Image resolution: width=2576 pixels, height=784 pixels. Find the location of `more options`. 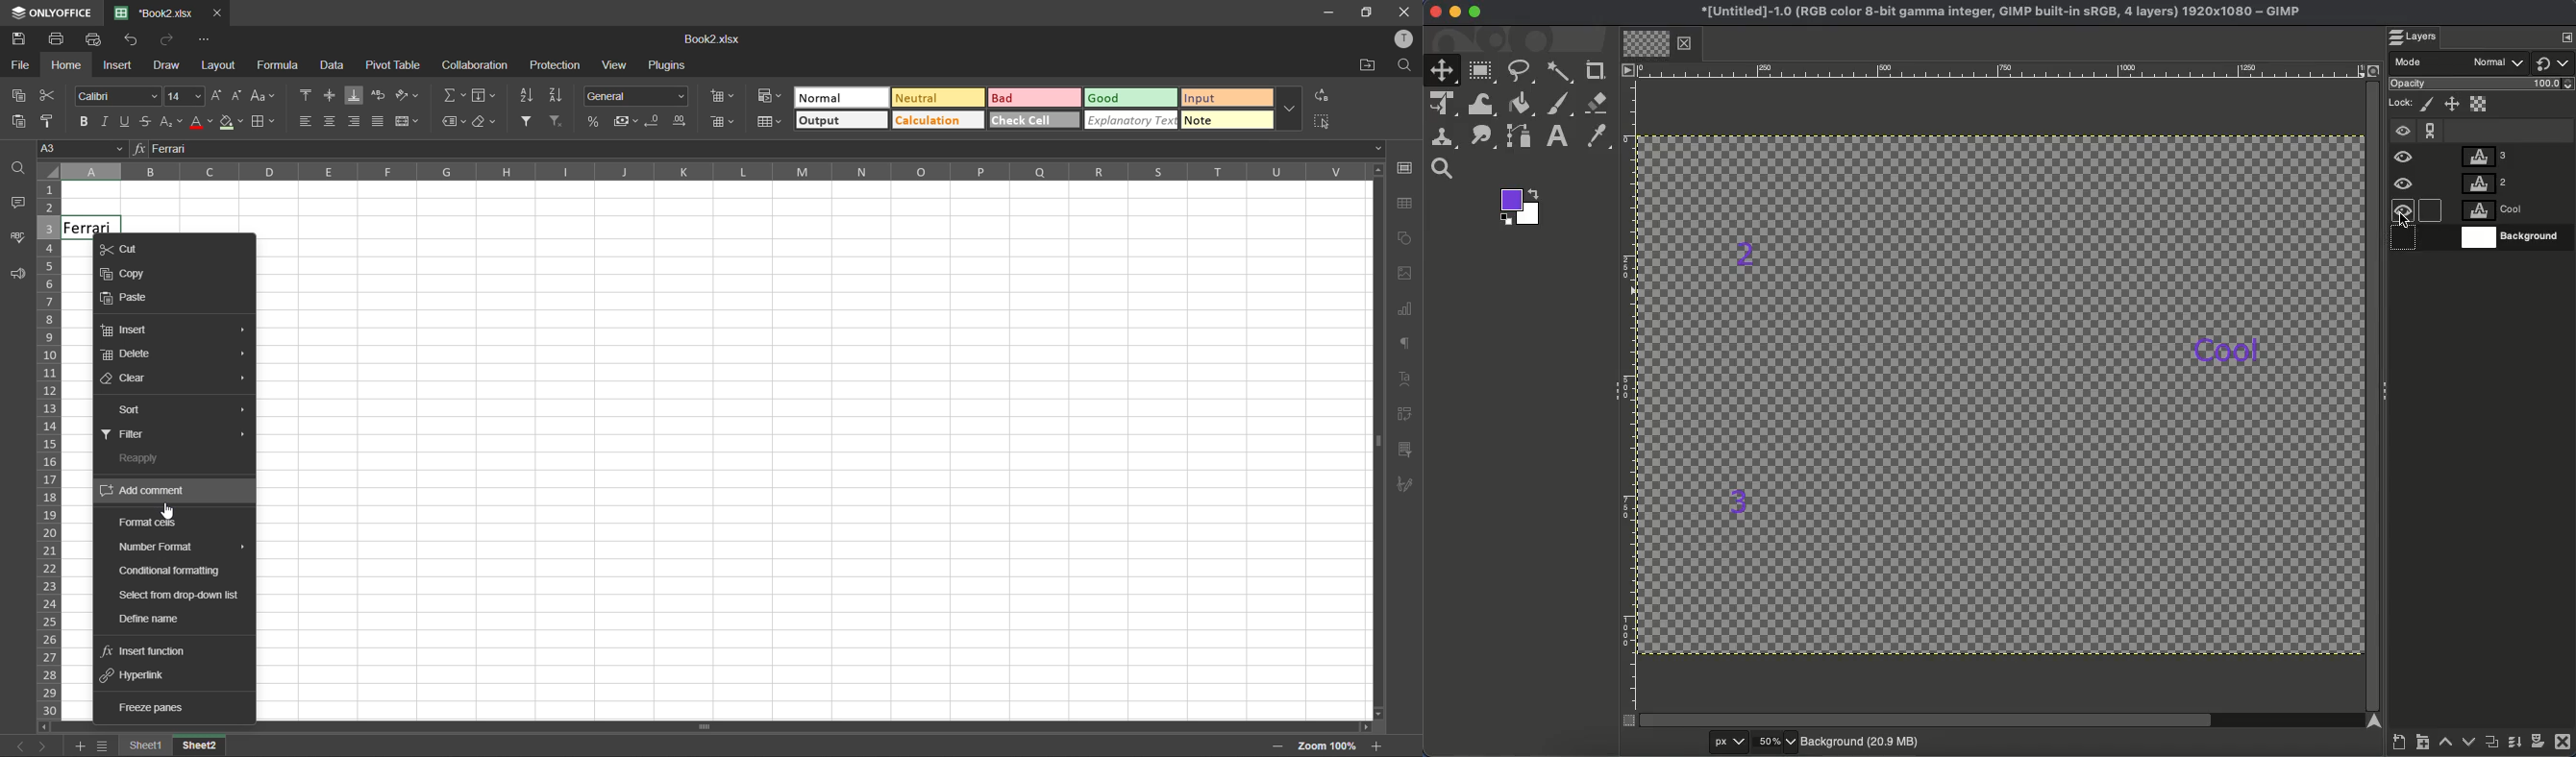

more options is located at coordinates (1293, 113).